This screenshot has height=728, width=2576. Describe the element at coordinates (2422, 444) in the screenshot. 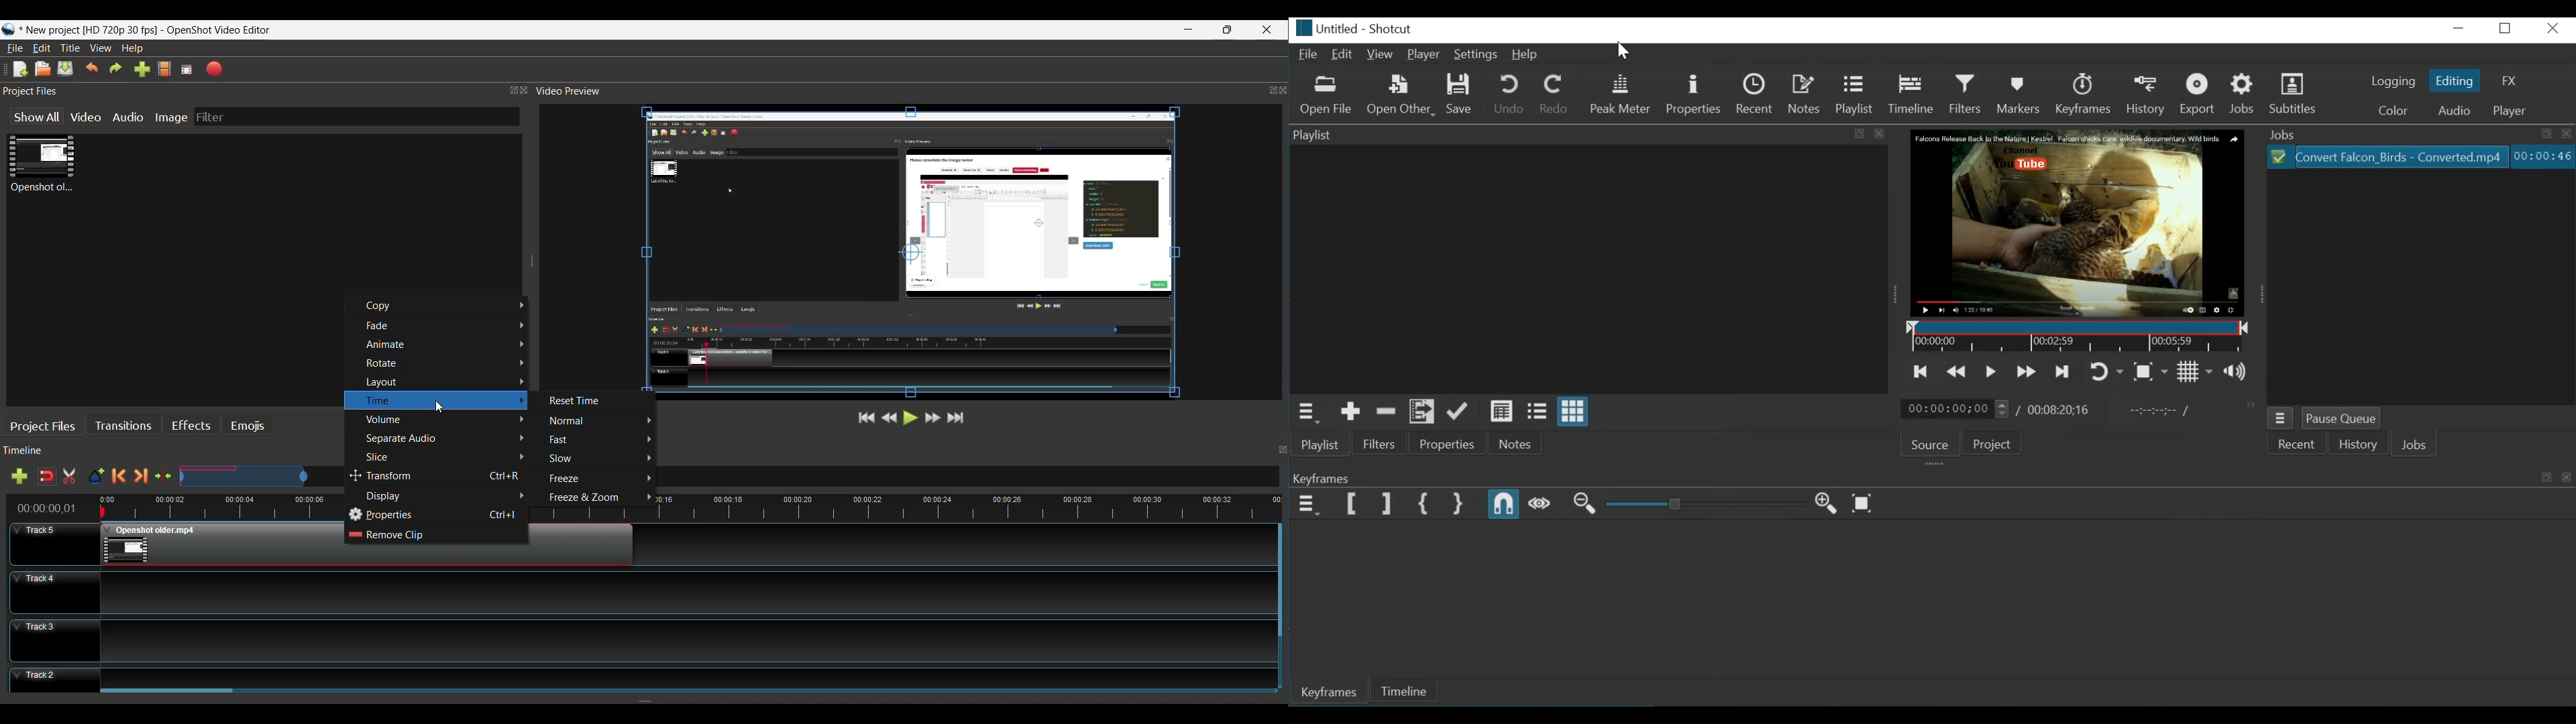

I see `Jobs` at that location.